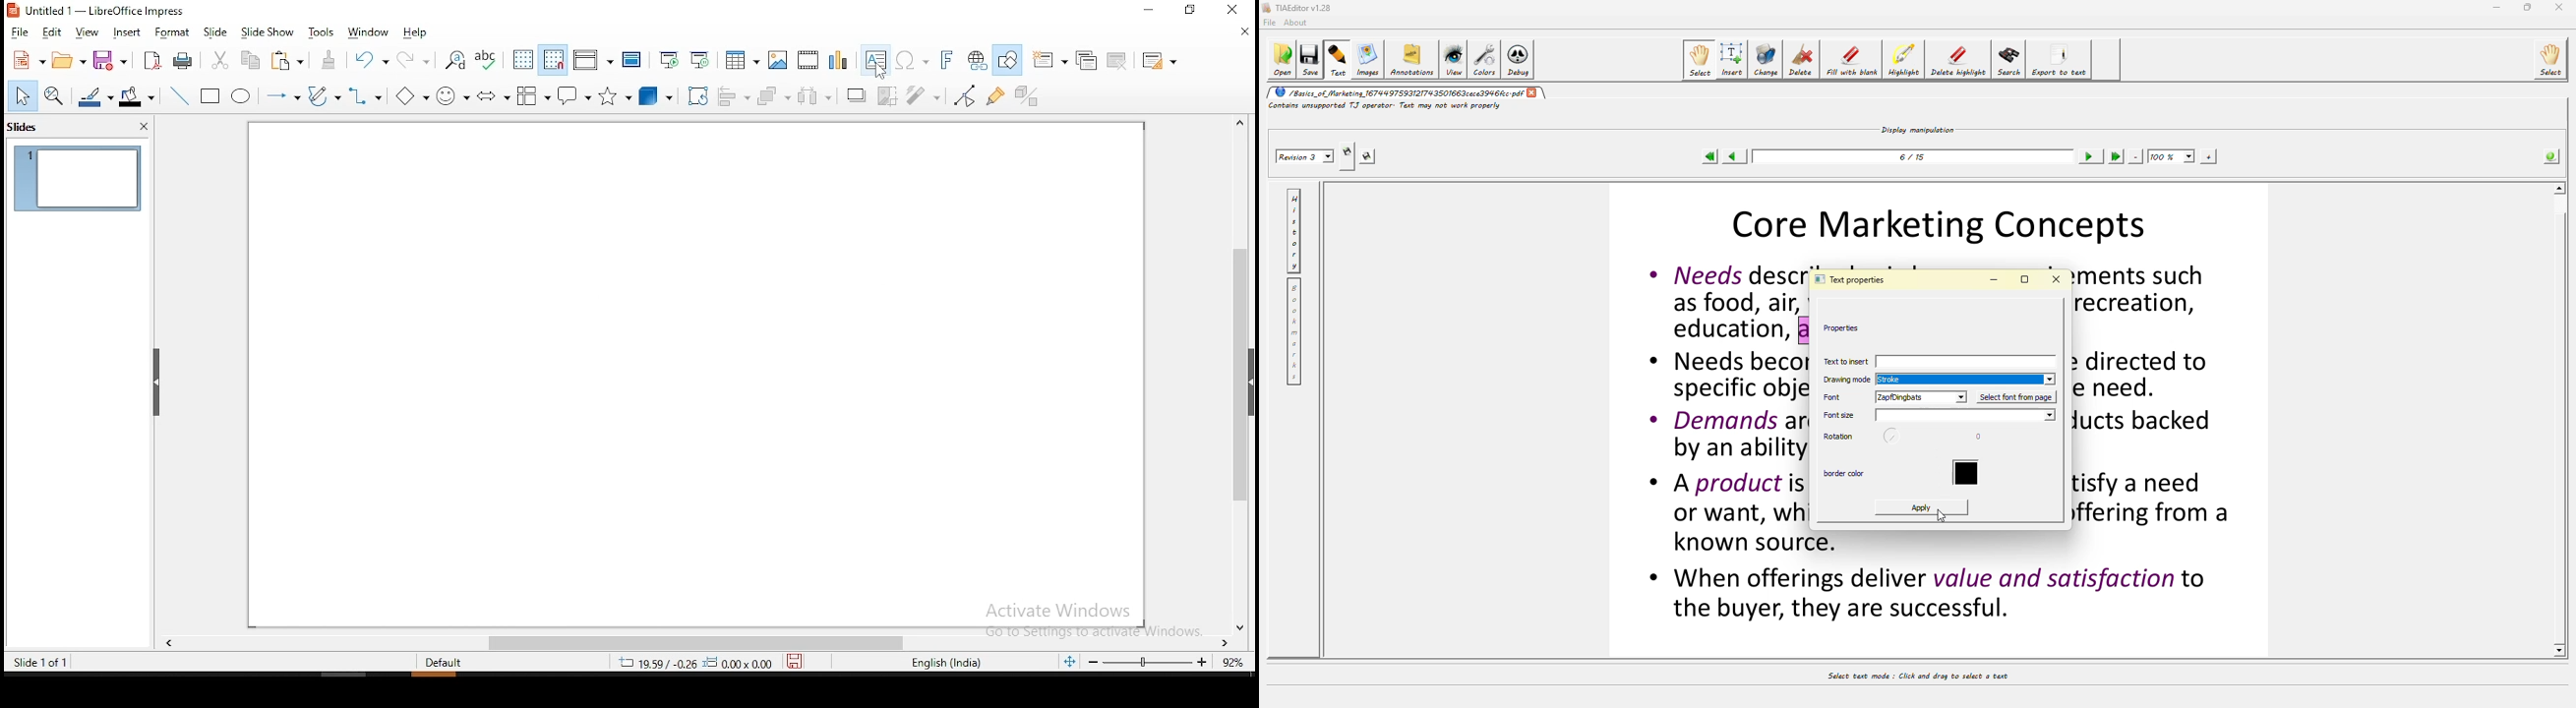 The width and height of the screenshot is (2576, 728). Describe the element at coordinates (1116, 62) in the screenshot. I see `delete slide` at that location.